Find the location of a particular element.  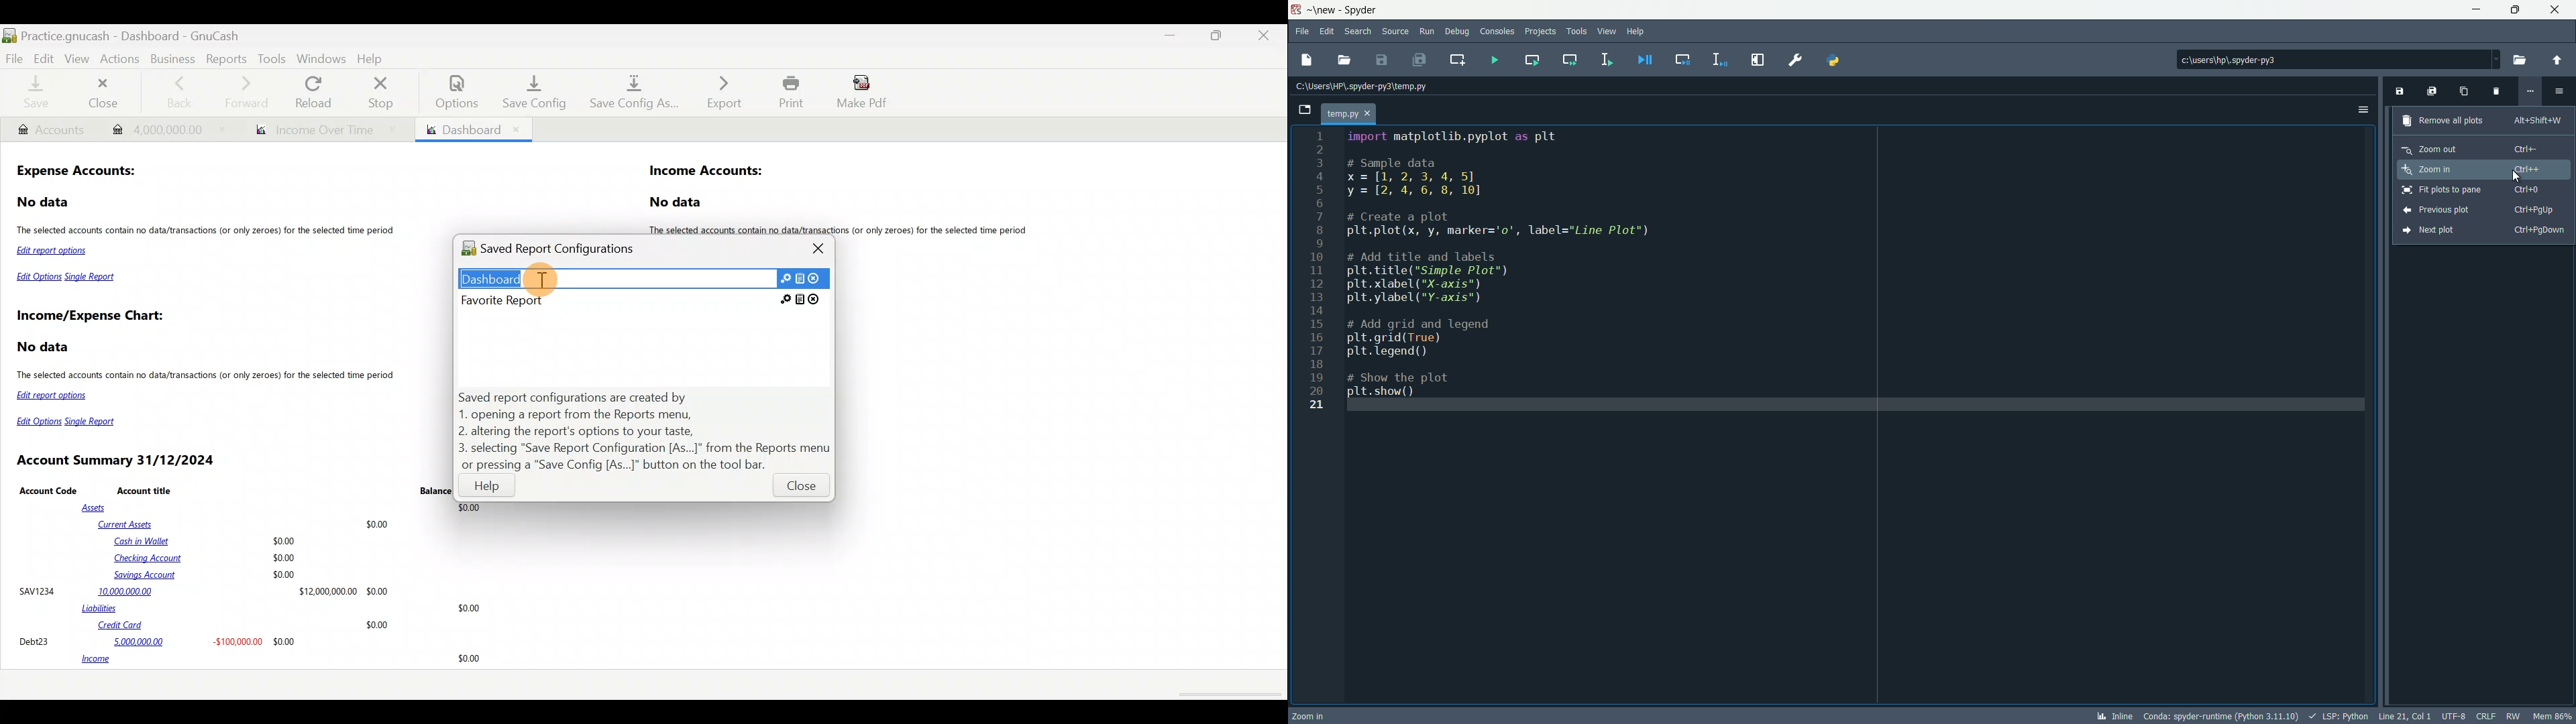

browse tabs is located at coordinates (1307, 110).